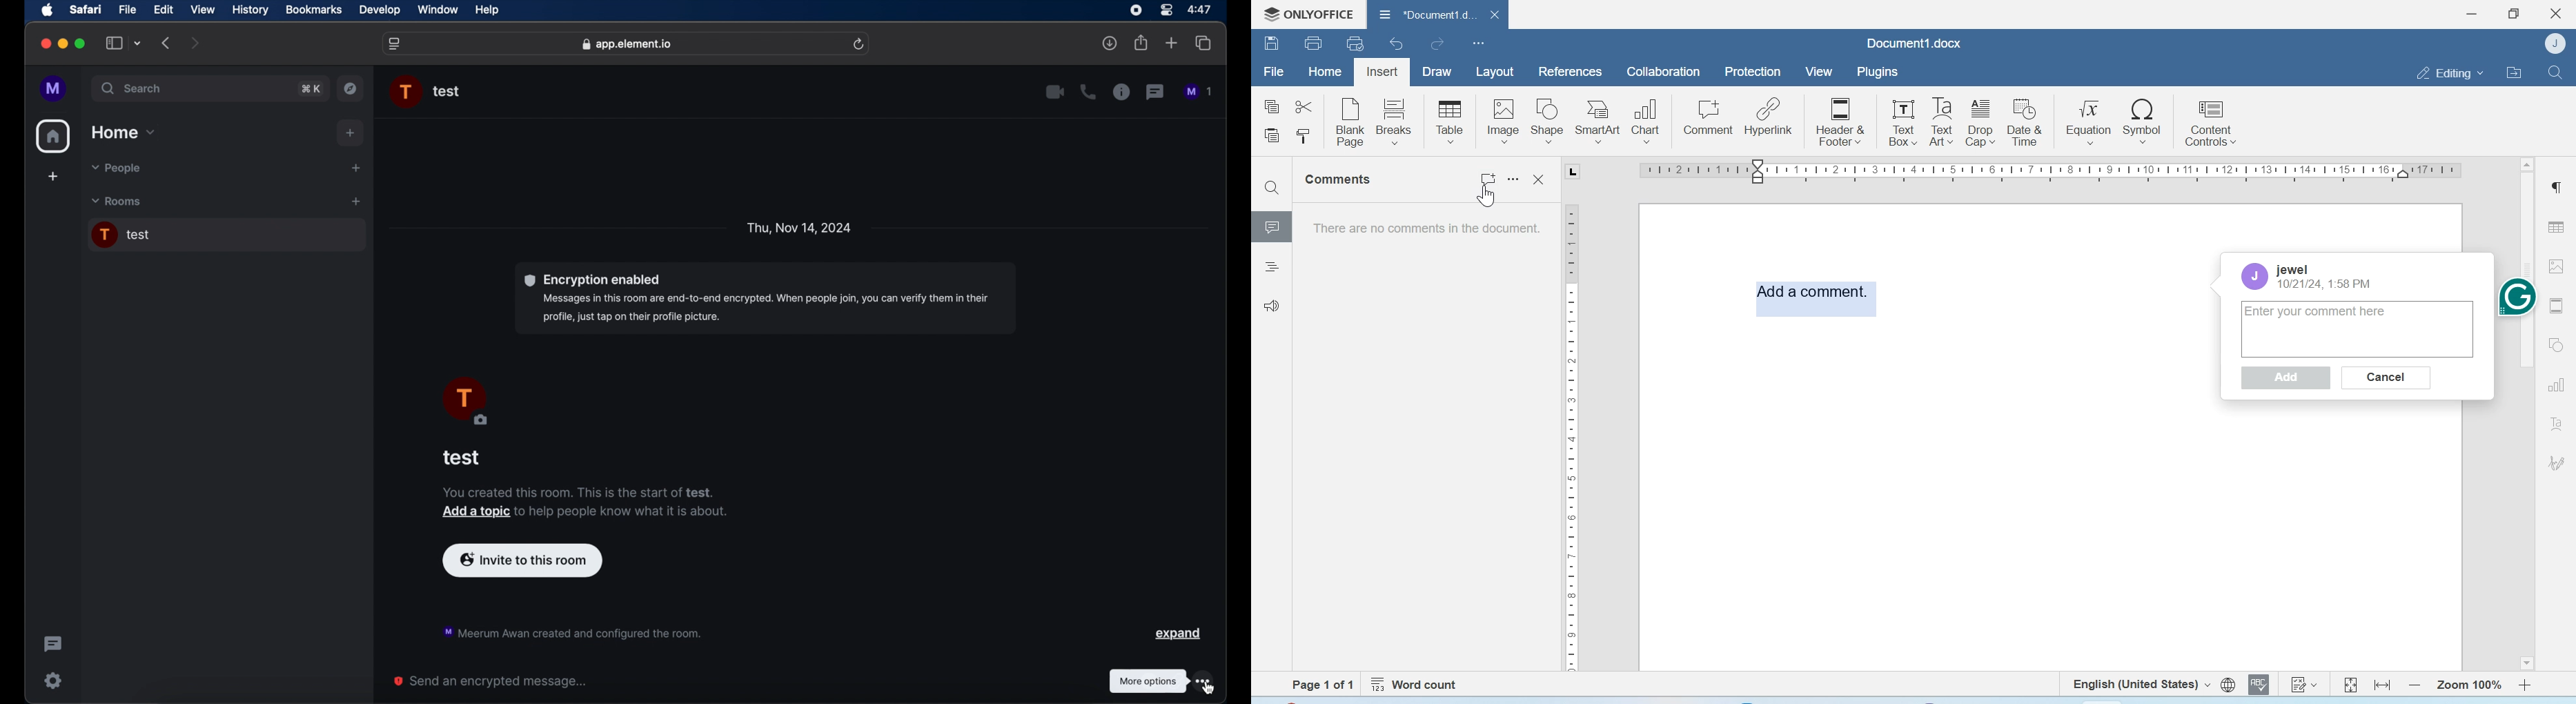 This screenshot has width=2576, height=728. I want to click on customize quick access toolbar, so click(1479, 43).